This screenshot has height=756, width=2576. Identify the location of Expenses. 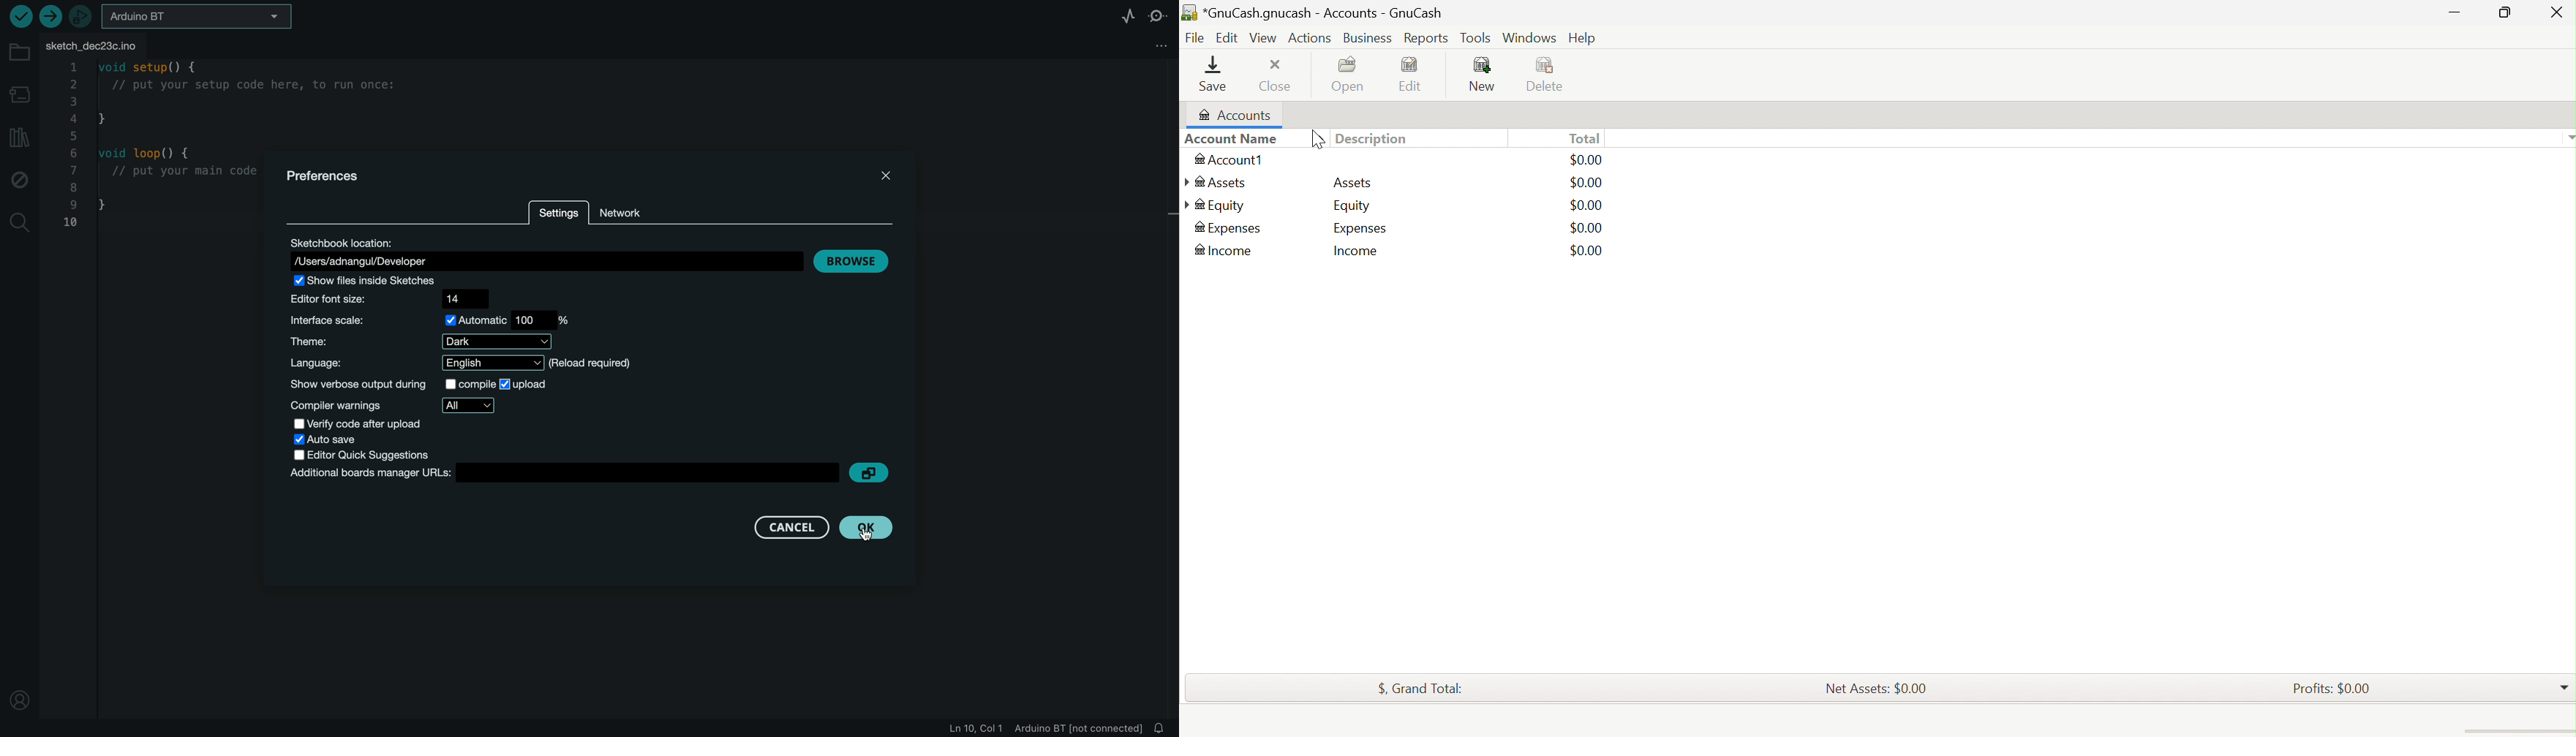
(1229, 207).